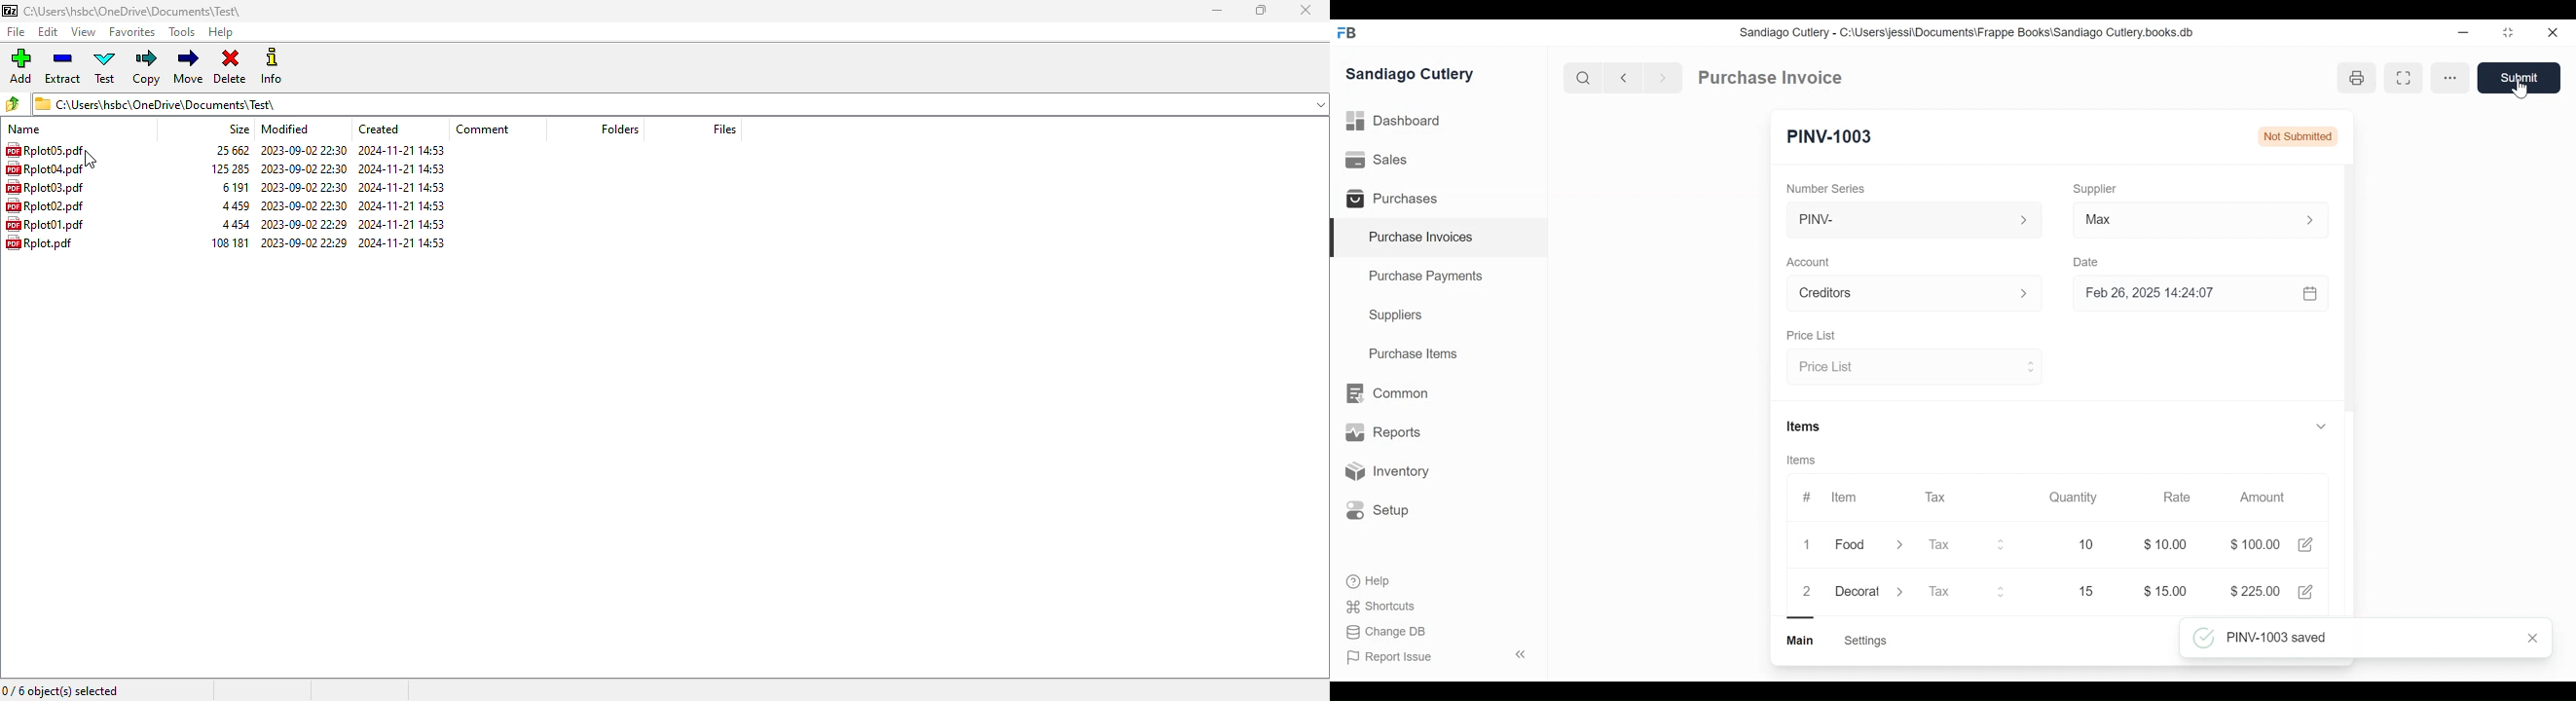 The width and height of the screenshot is (2576, 728). Describe the element at coordinates (134, 11) in the screenshot. I see `folder` at that location.